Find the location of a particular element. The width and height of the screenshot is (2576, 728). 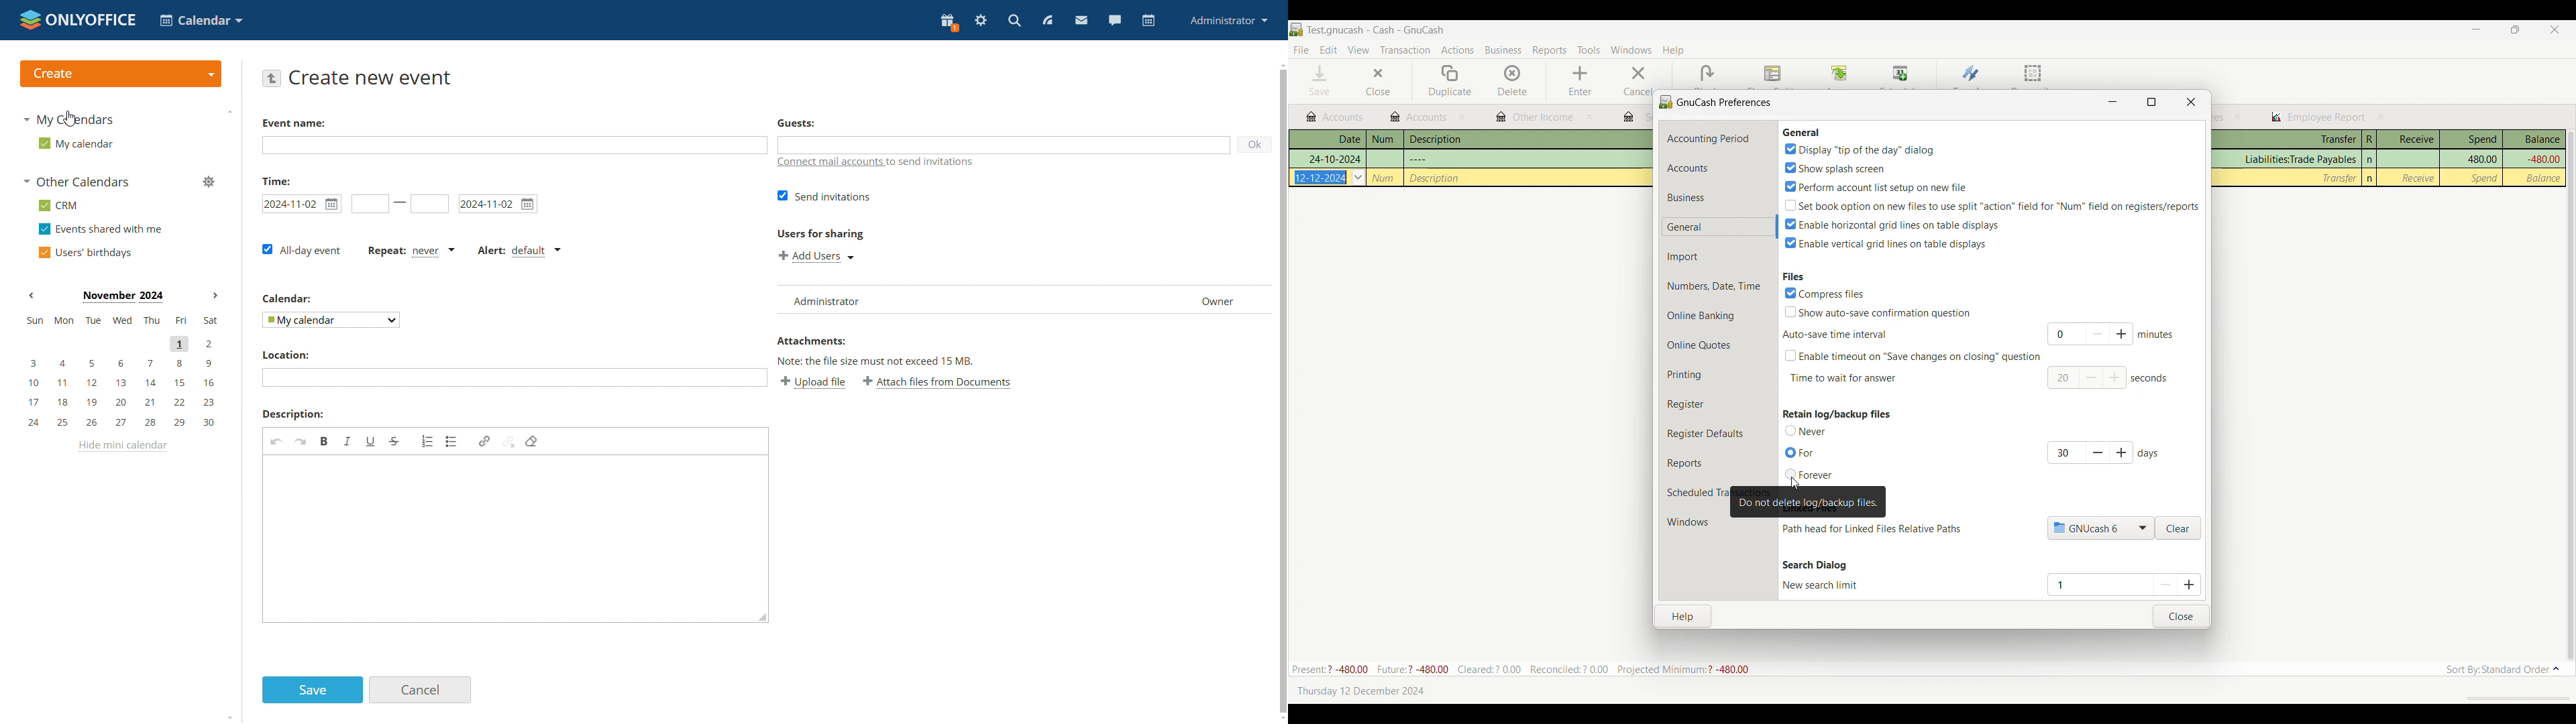

undo is located at coordinates (276, 441).